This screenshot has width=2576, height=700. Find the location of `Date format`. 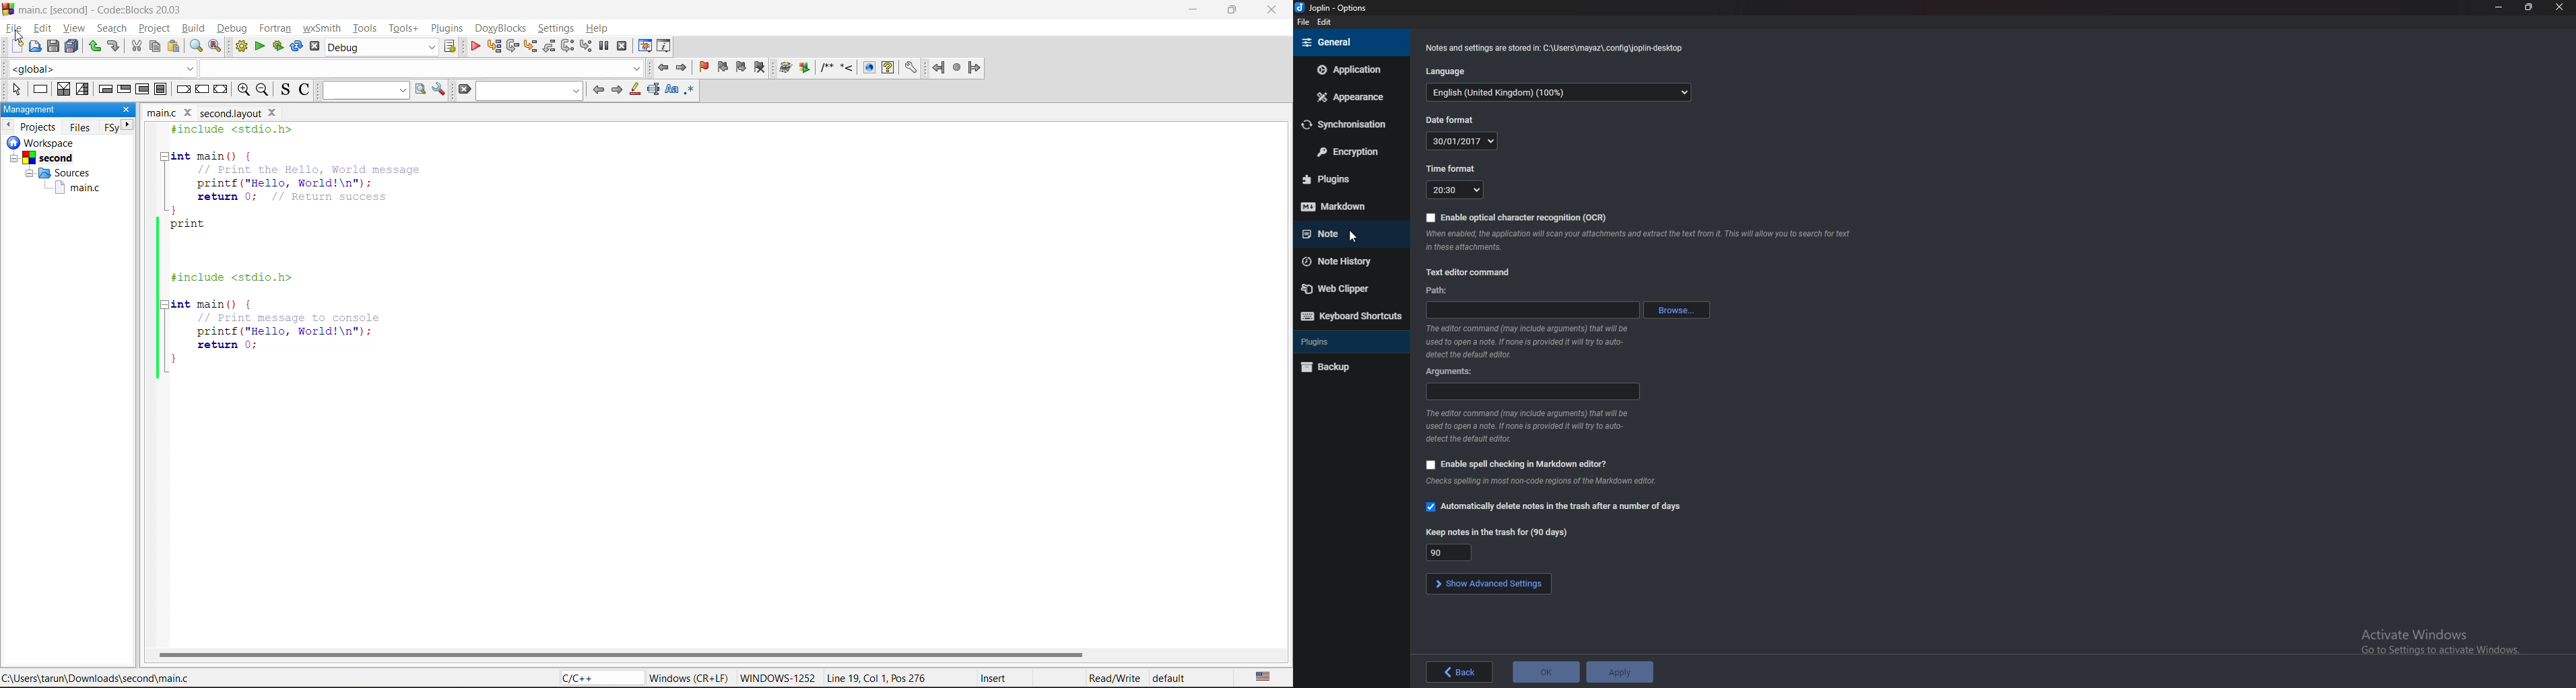

Date format is located at coordinates (1452, 120).